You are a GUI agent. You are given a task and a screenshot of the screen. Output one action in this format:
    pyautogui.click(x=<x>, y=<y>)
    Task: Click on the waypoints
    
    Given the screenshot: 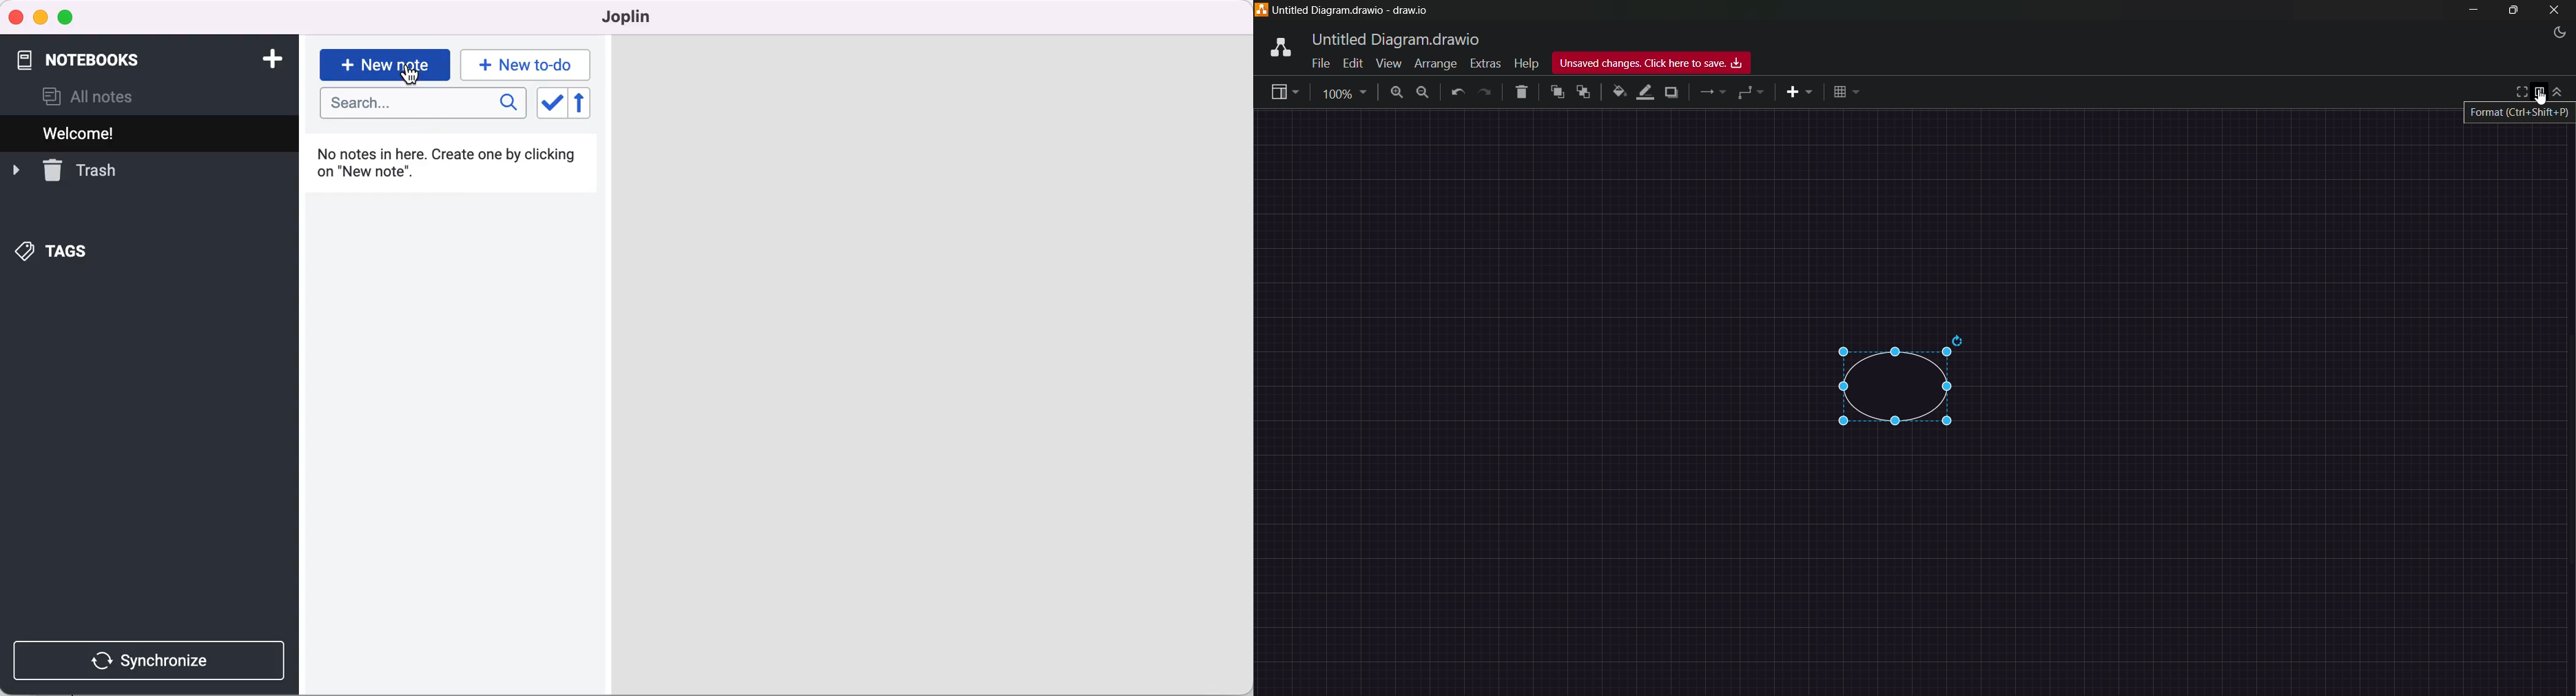 What is the action you would take?
    pyautogui.click(x=1749, y=94)
    